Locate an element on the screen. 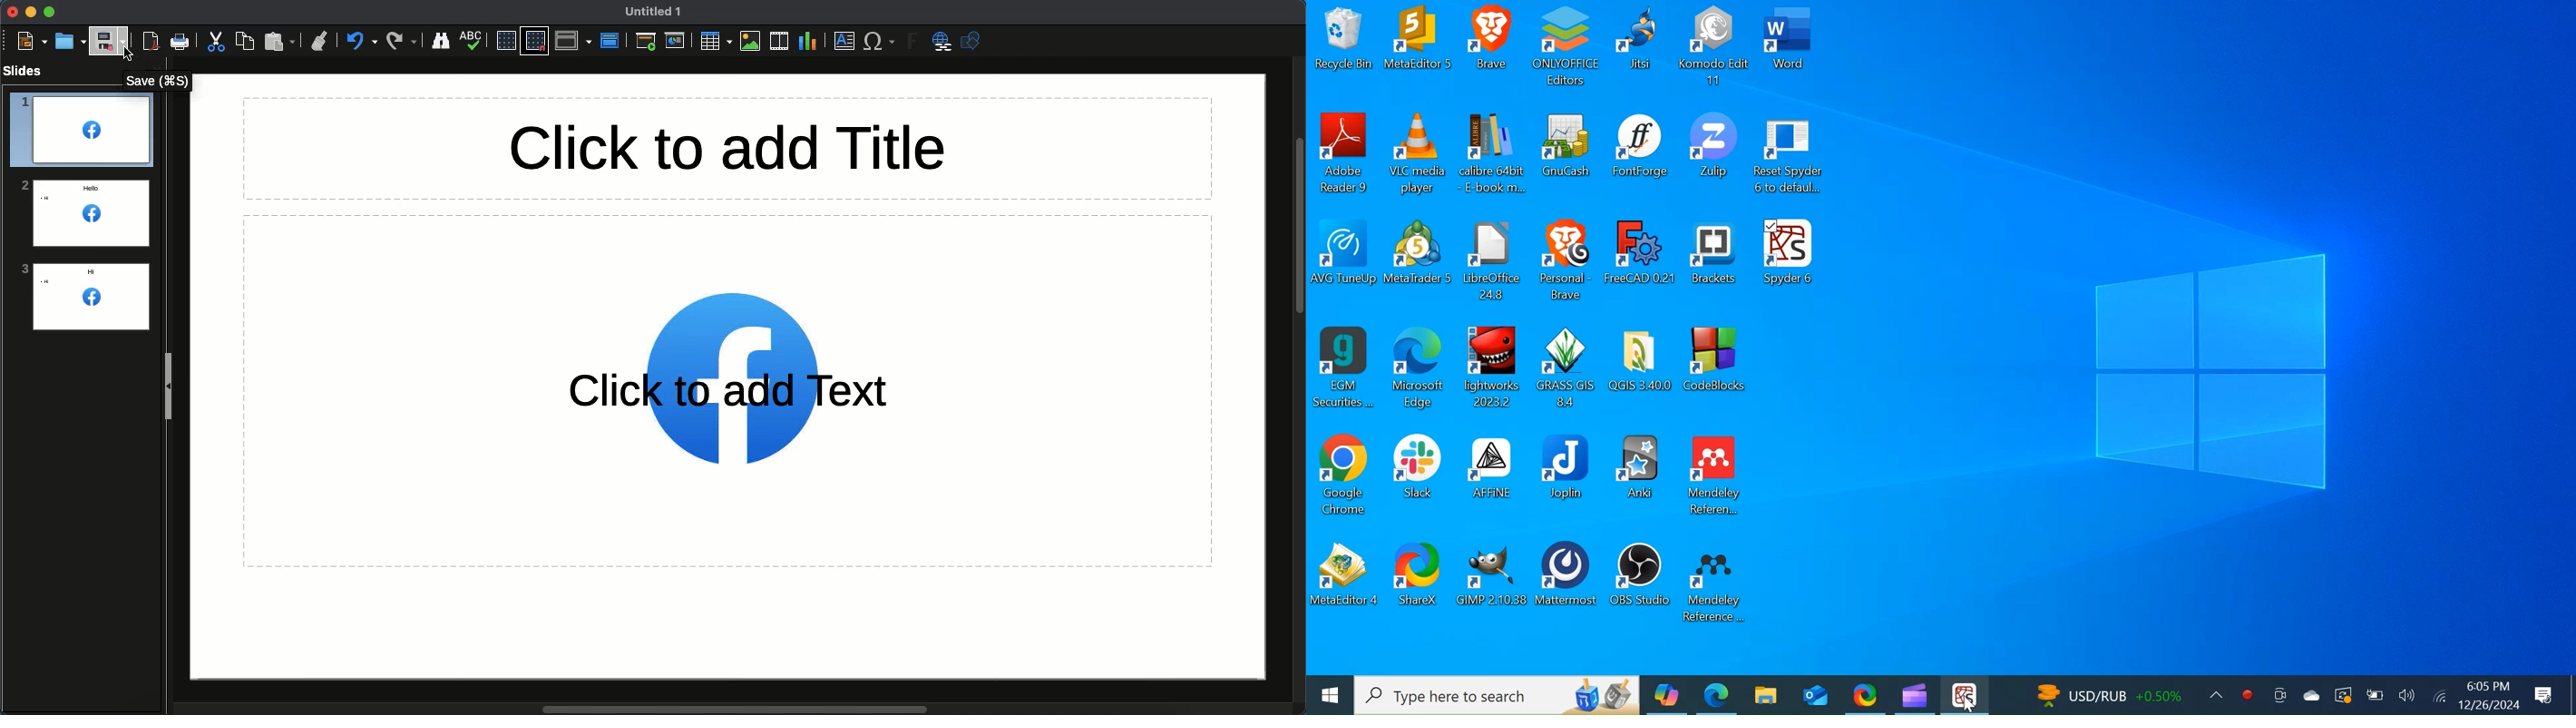  Meet Now is located at coordinates (2278, 694).